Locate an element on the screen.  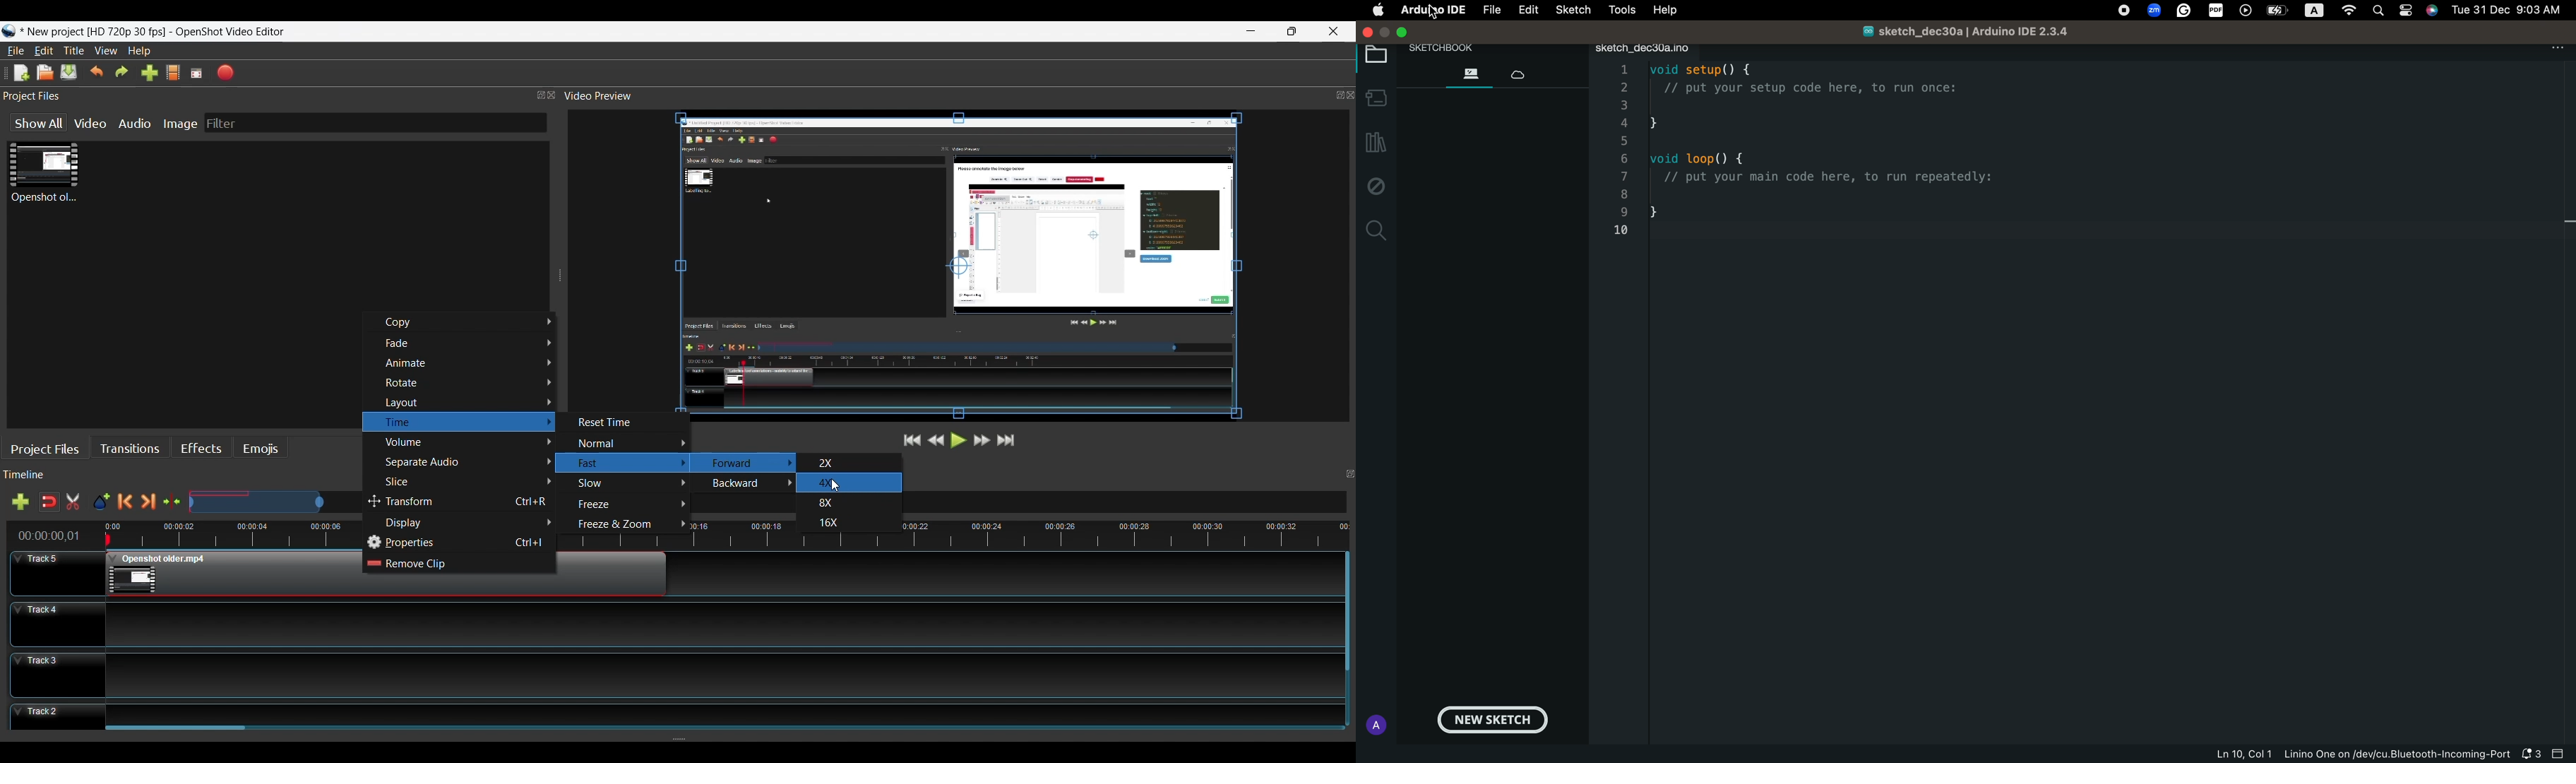
Jump to the End is located at coordinates (1007, 441).